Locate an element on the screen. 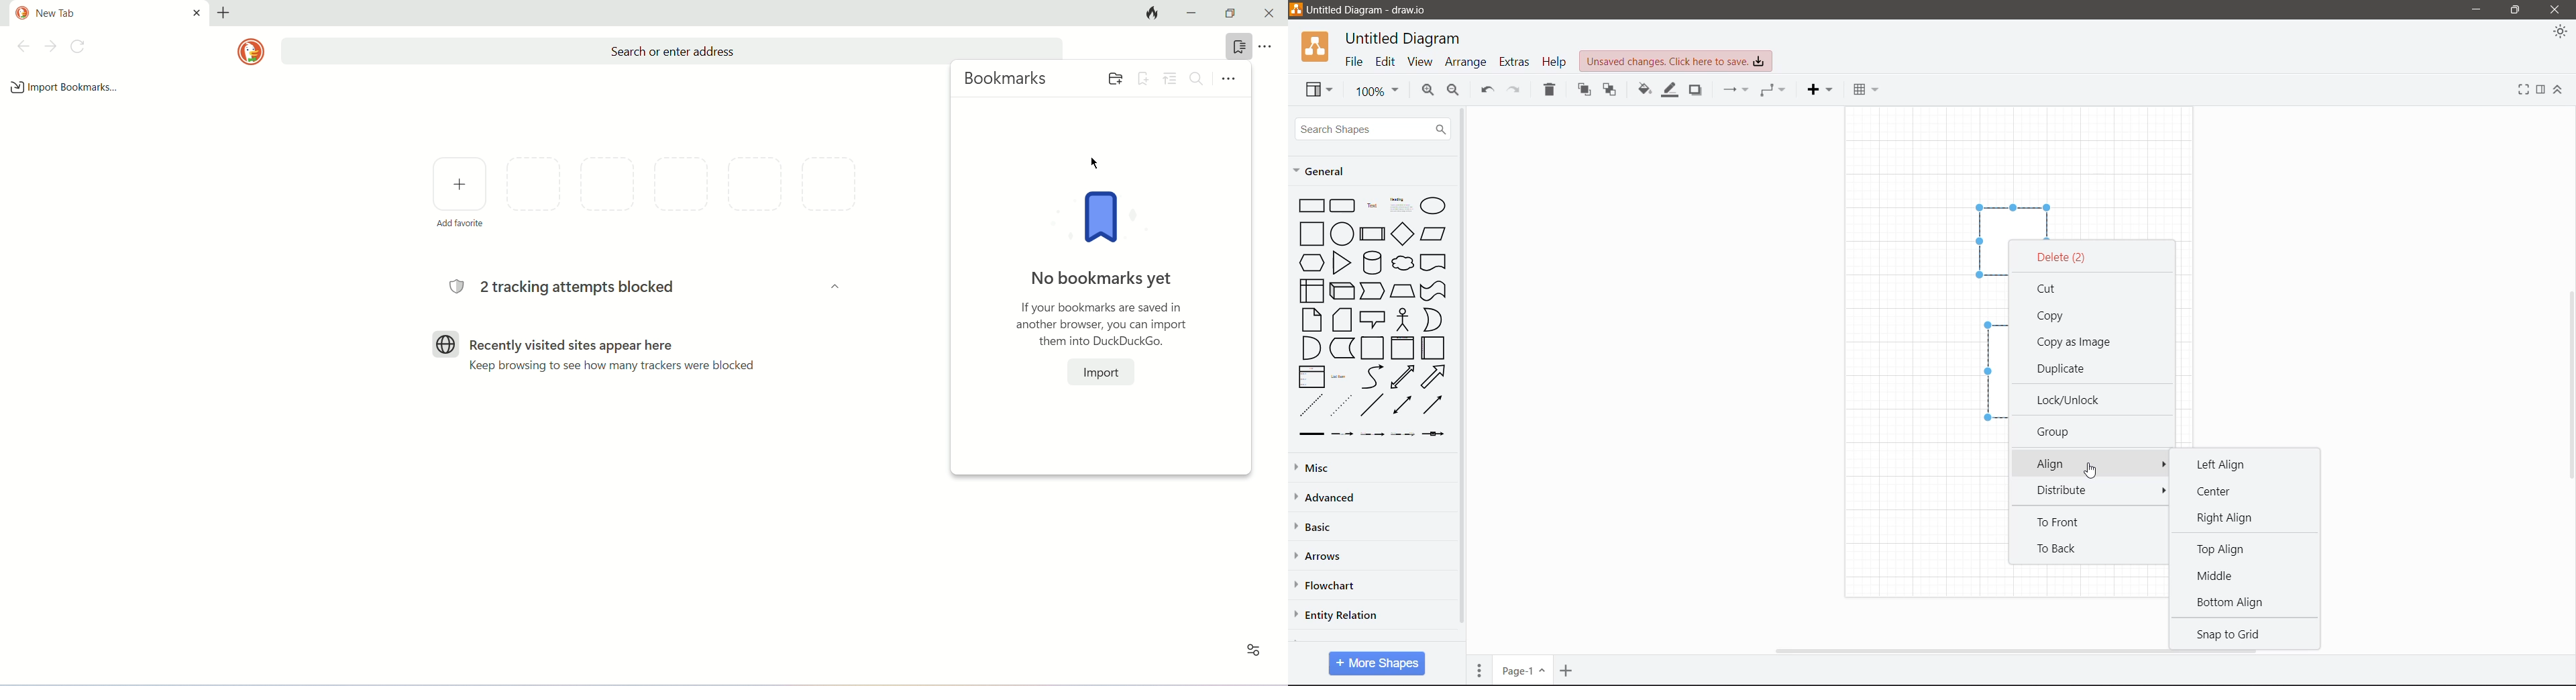 This screenshot has width=2576, height=700. Recently visited sites appear here
Keep browsing to see how many trackers were blocked is located at coordinates (618, 354).